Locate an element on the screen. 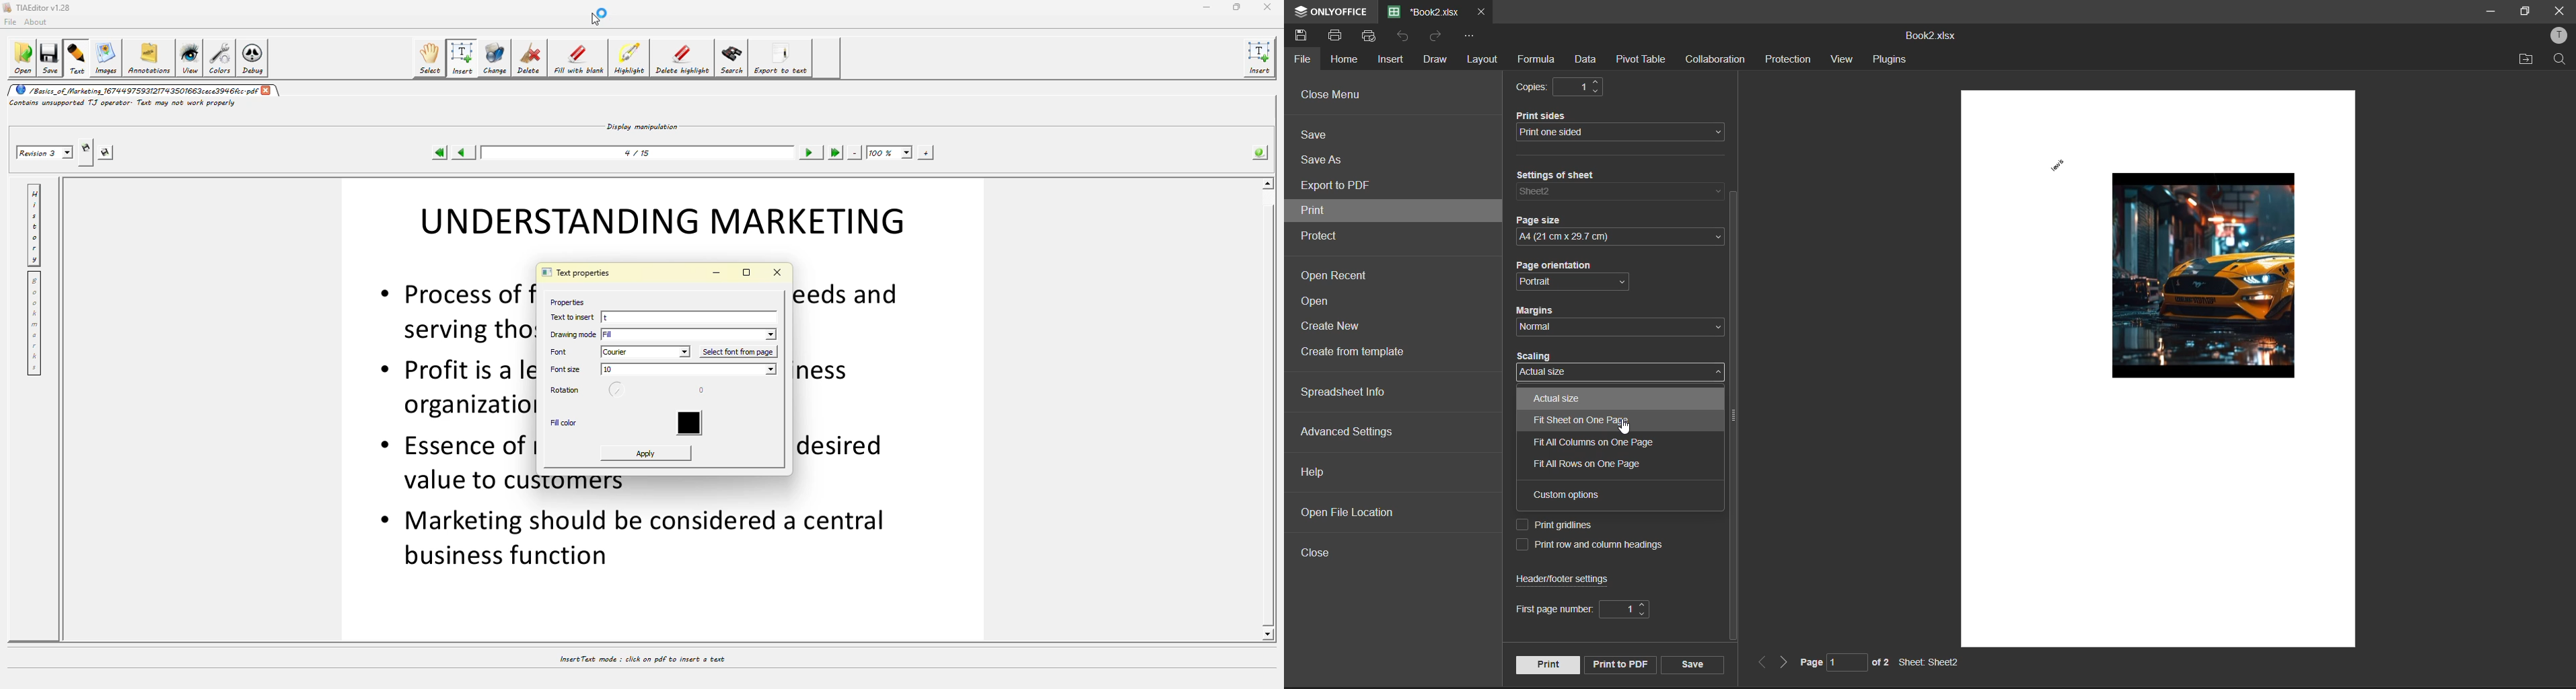 This screenshot has width=2576, height=700. 1 is located at coordinates (1585, 88).